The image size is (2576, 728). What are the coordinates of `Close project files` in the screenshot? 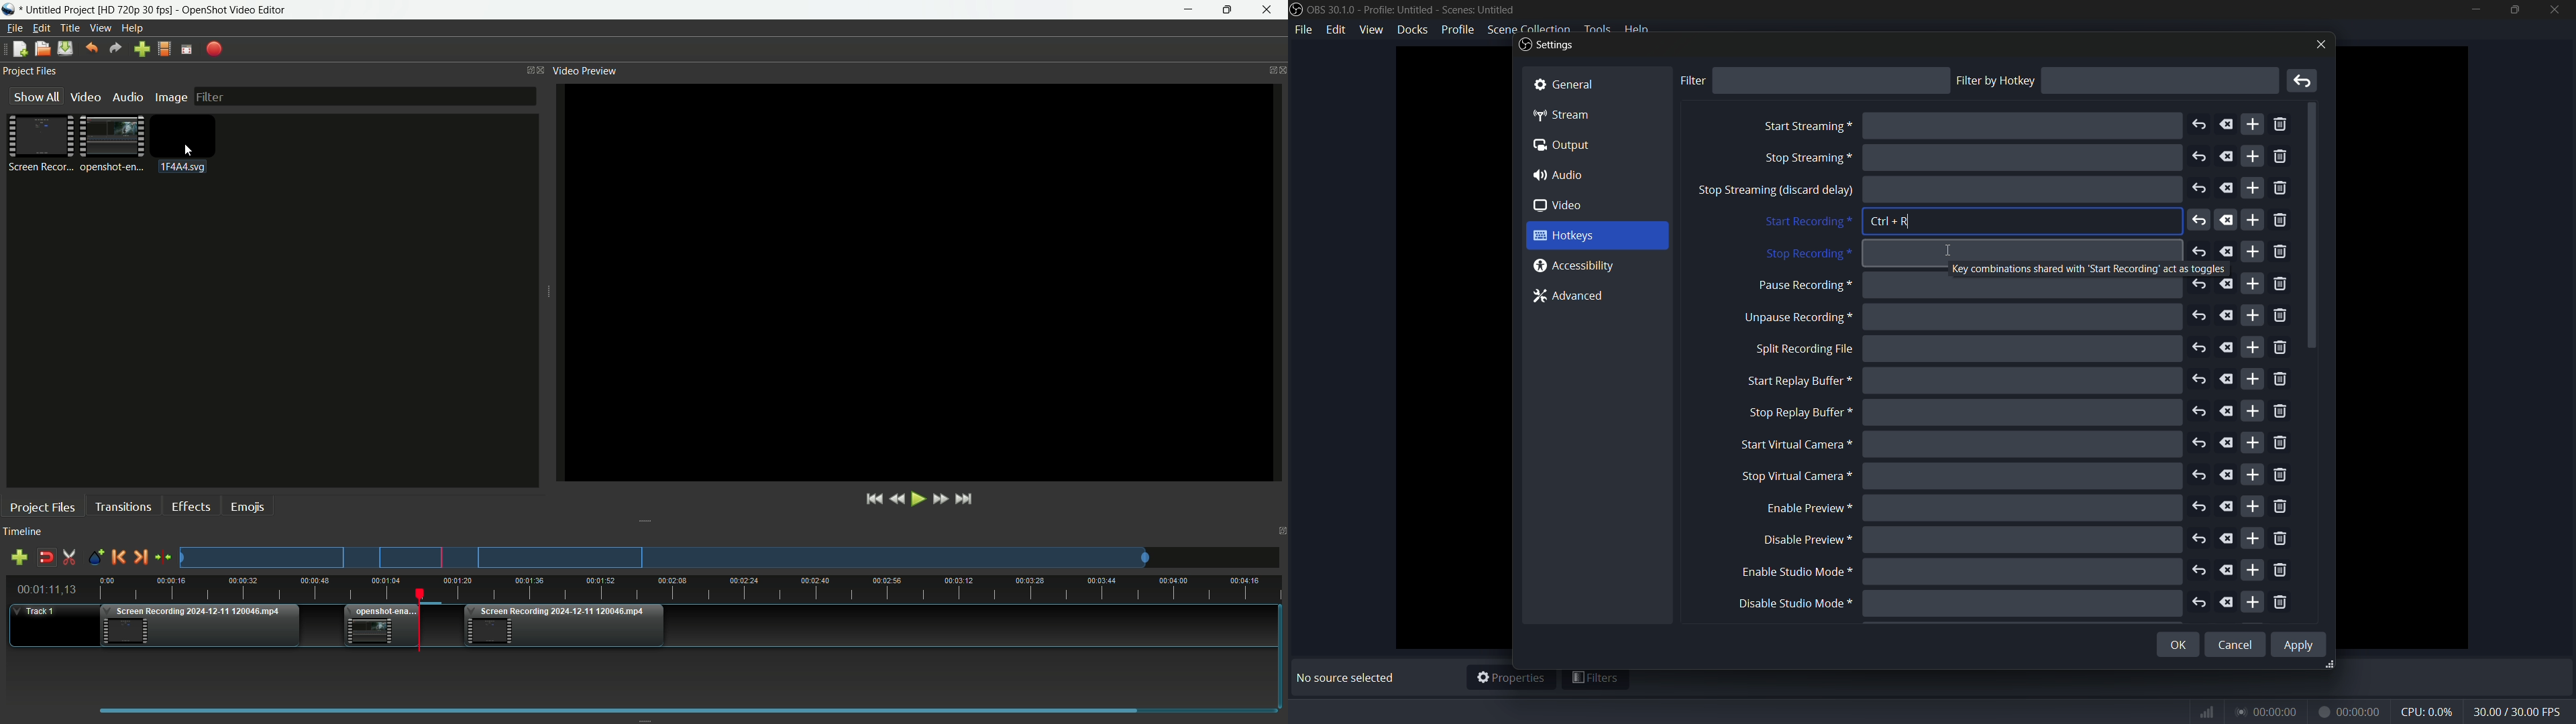 It's located at (543, 70).